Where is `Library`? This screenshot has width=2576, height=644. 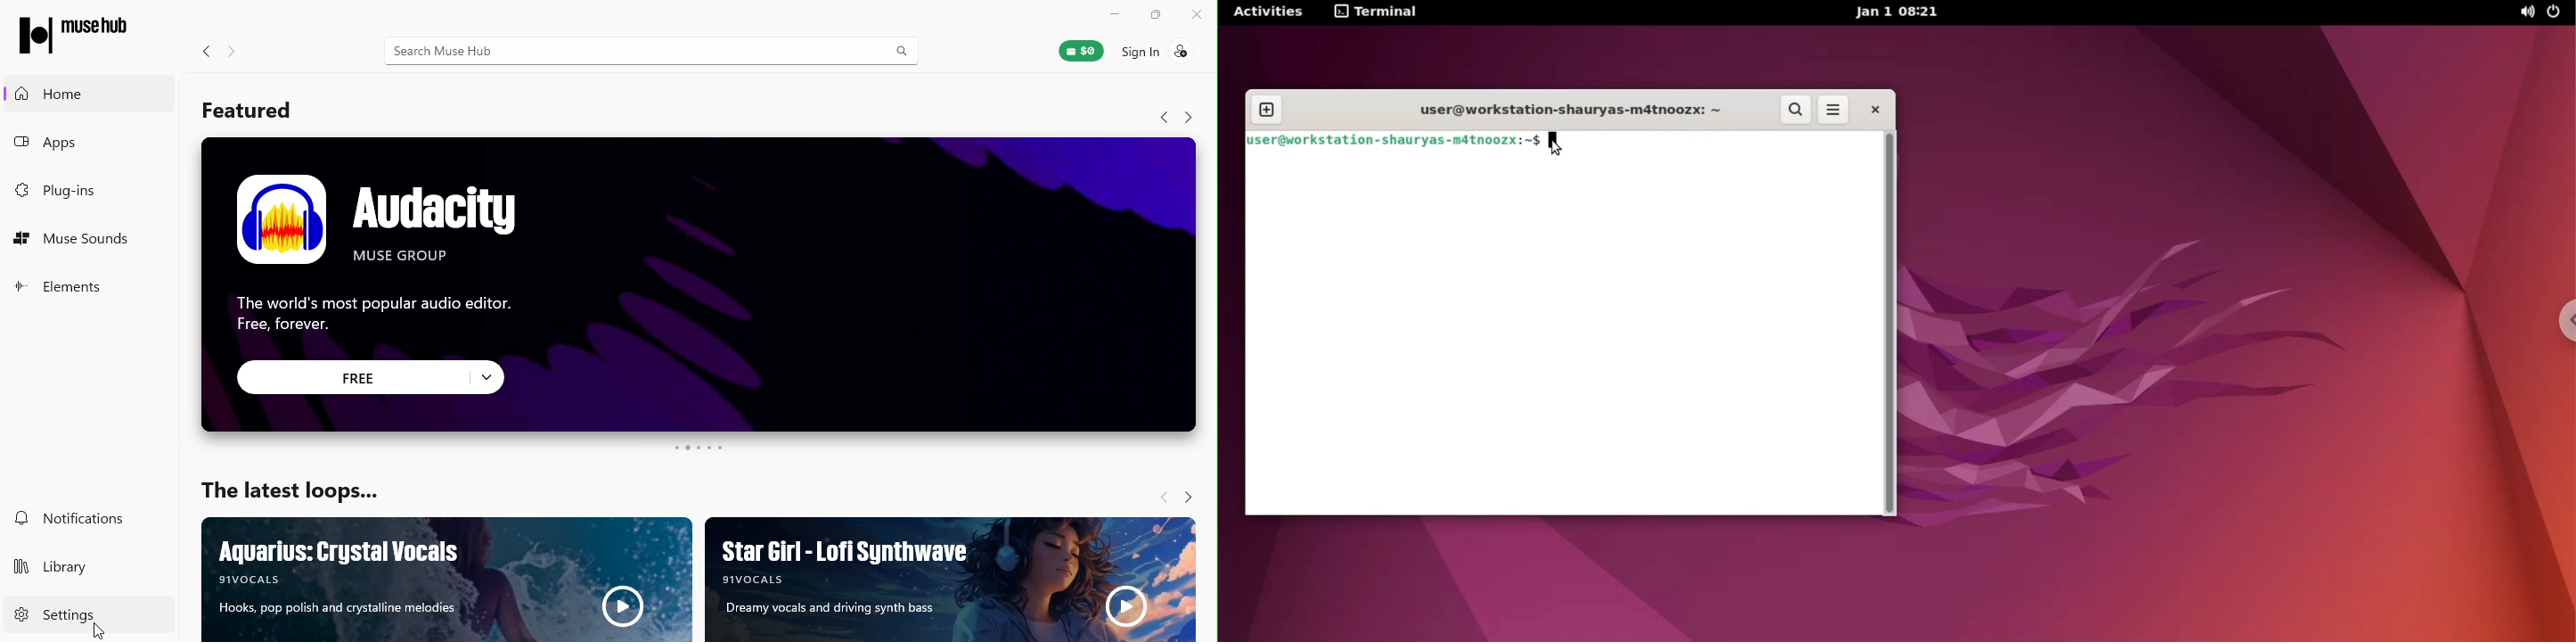
Library is located at coordinates (61, 570).